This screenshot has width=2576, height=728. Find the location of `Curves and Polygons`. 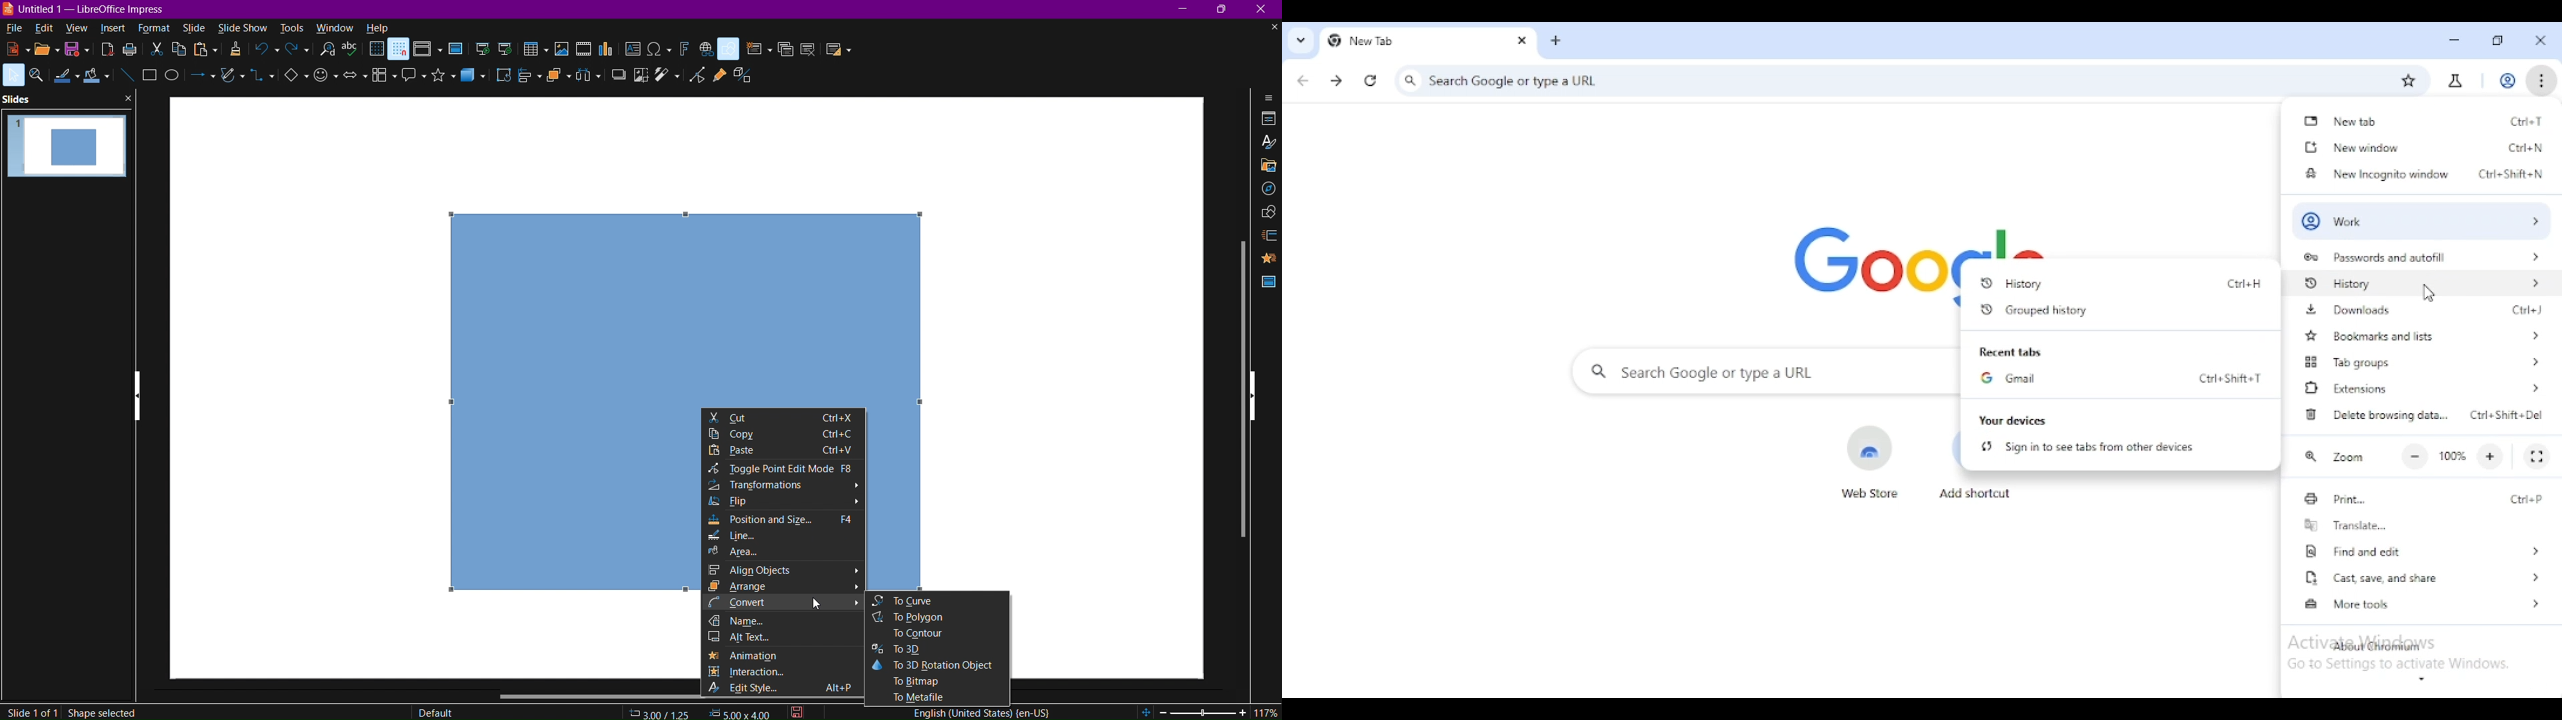

Curves and Polygons is located at coordinates (230, 81).